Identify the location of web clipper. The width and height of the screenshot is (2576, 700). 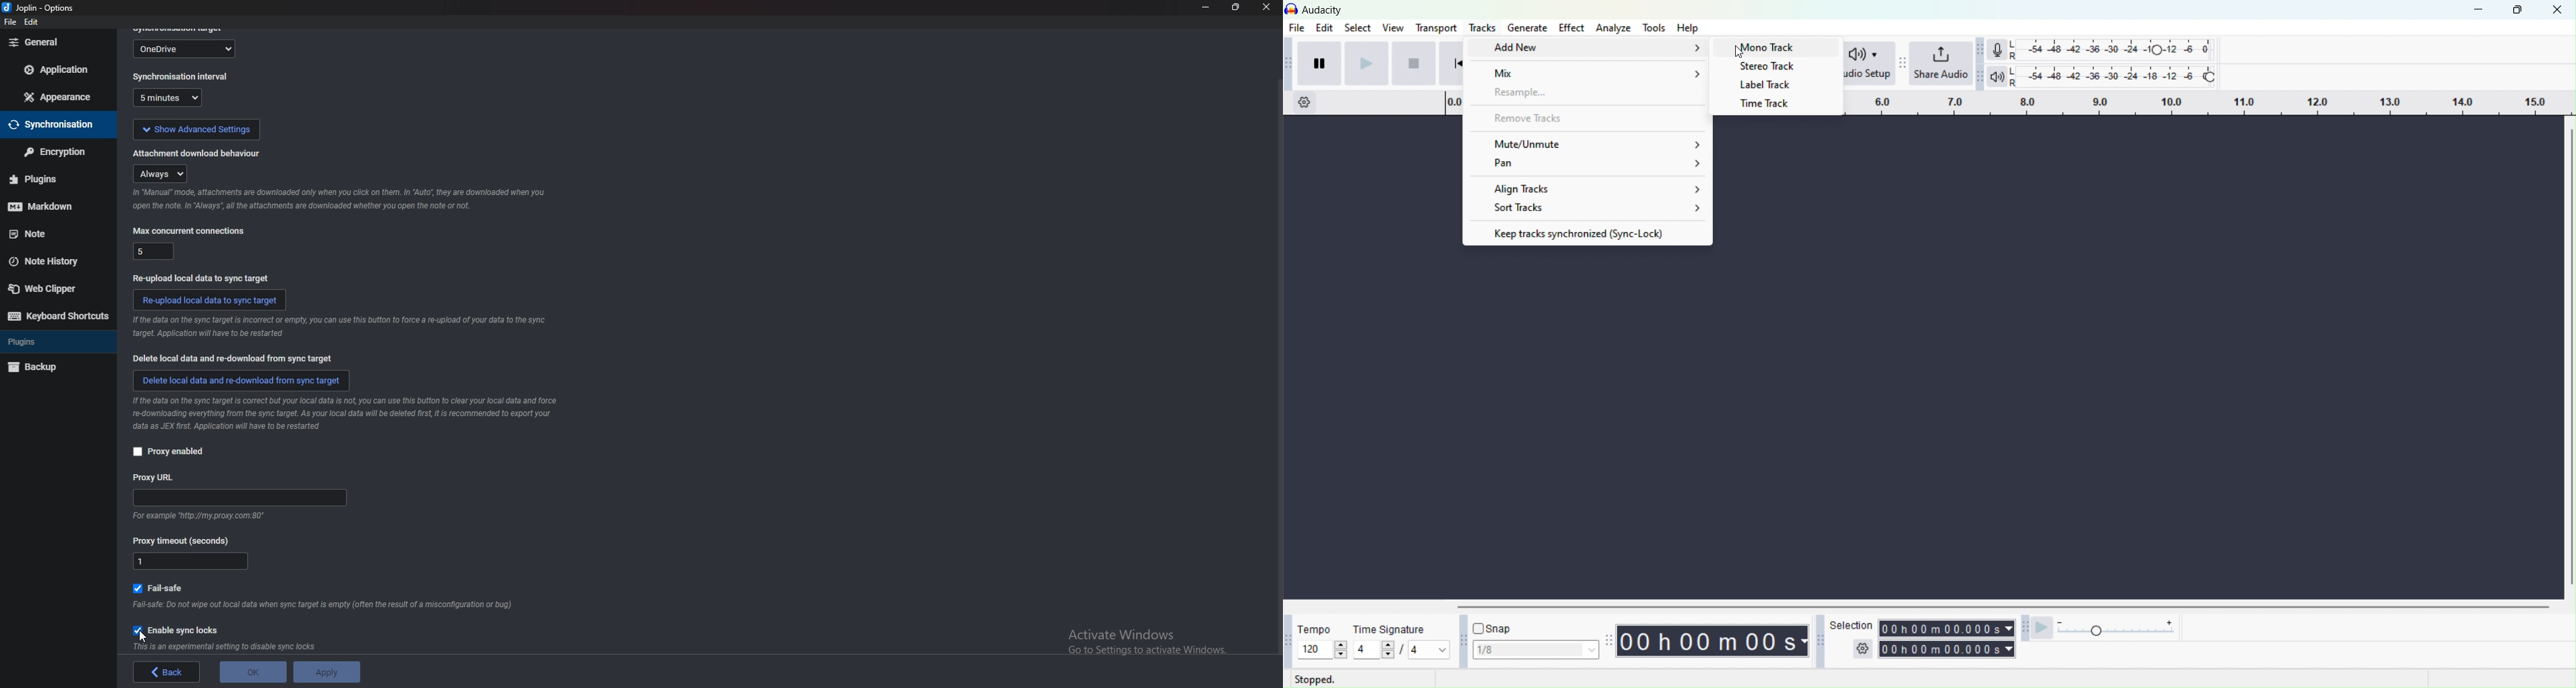
(53, 290).